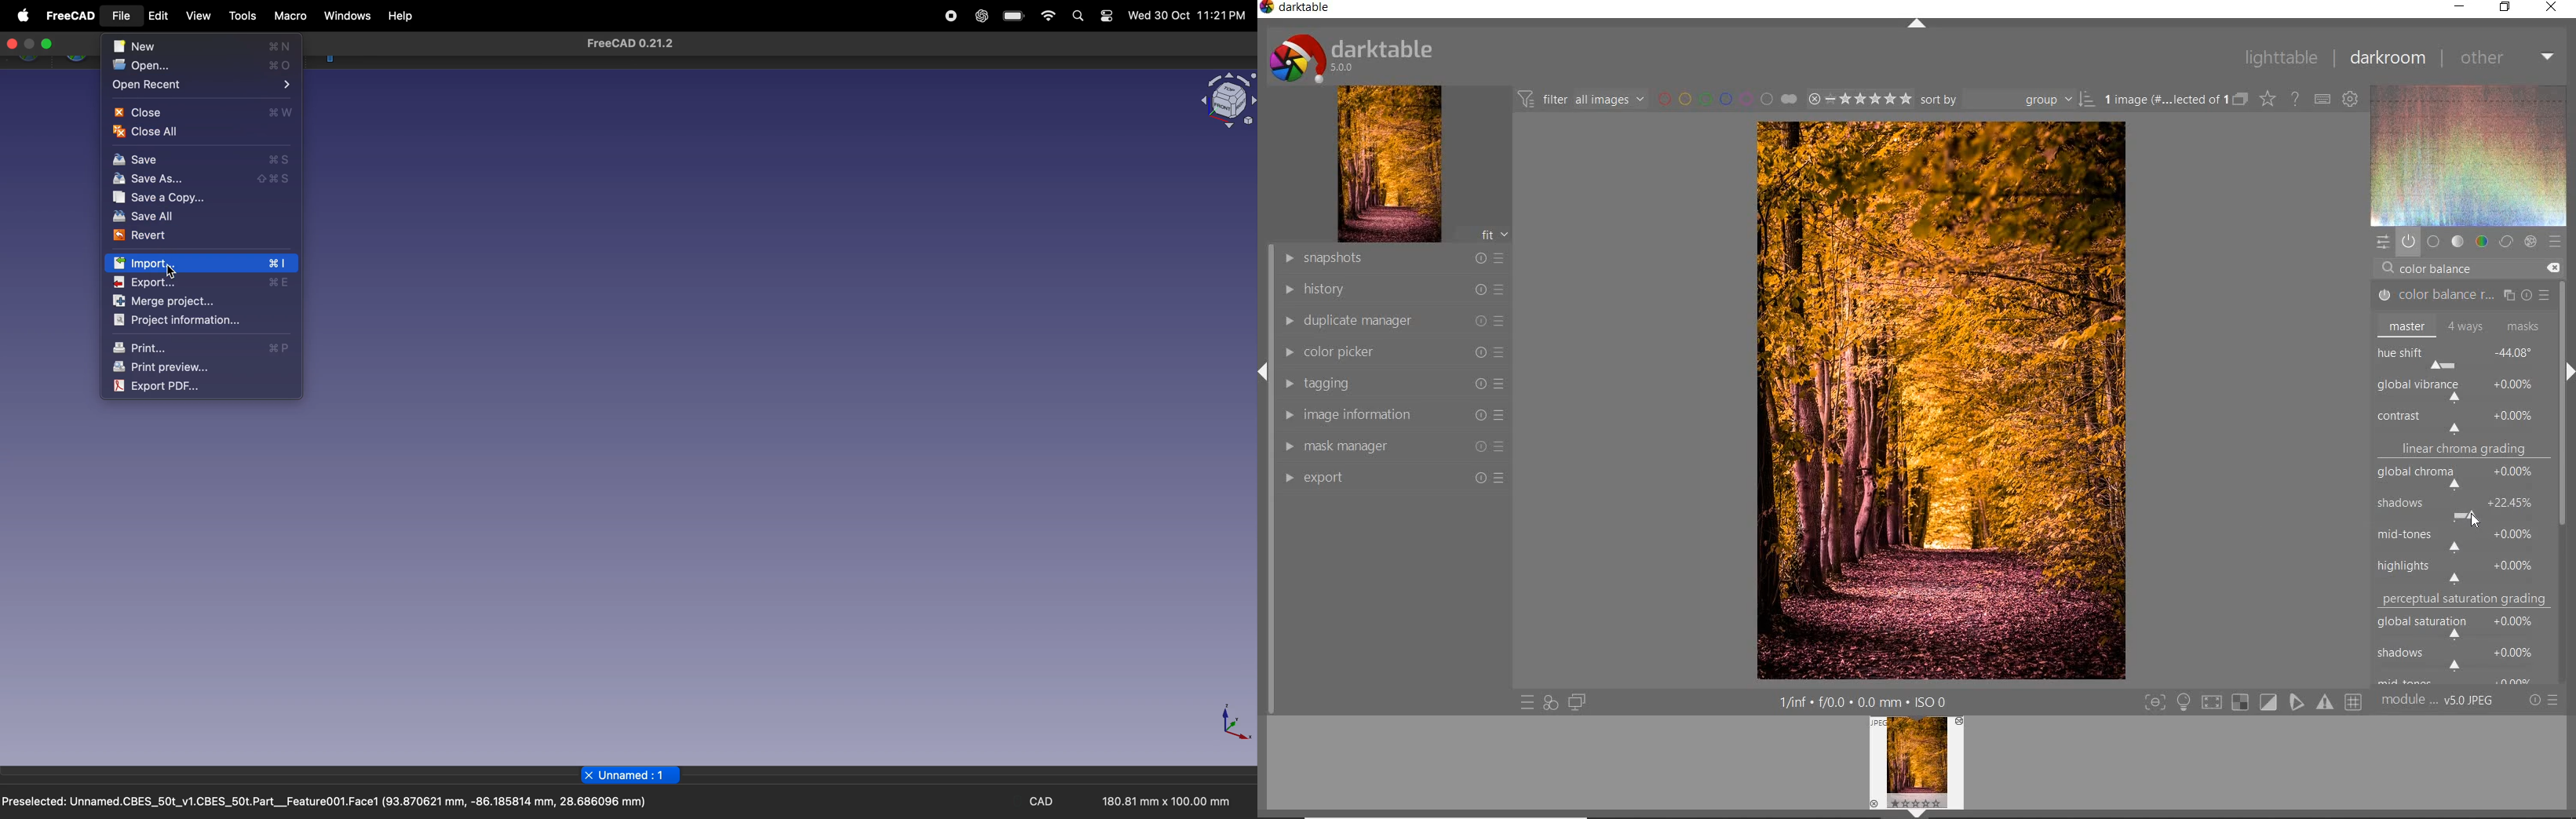  Describe the element at coordinates (2554, 241) in the screenshot. I see `preset` at that location.